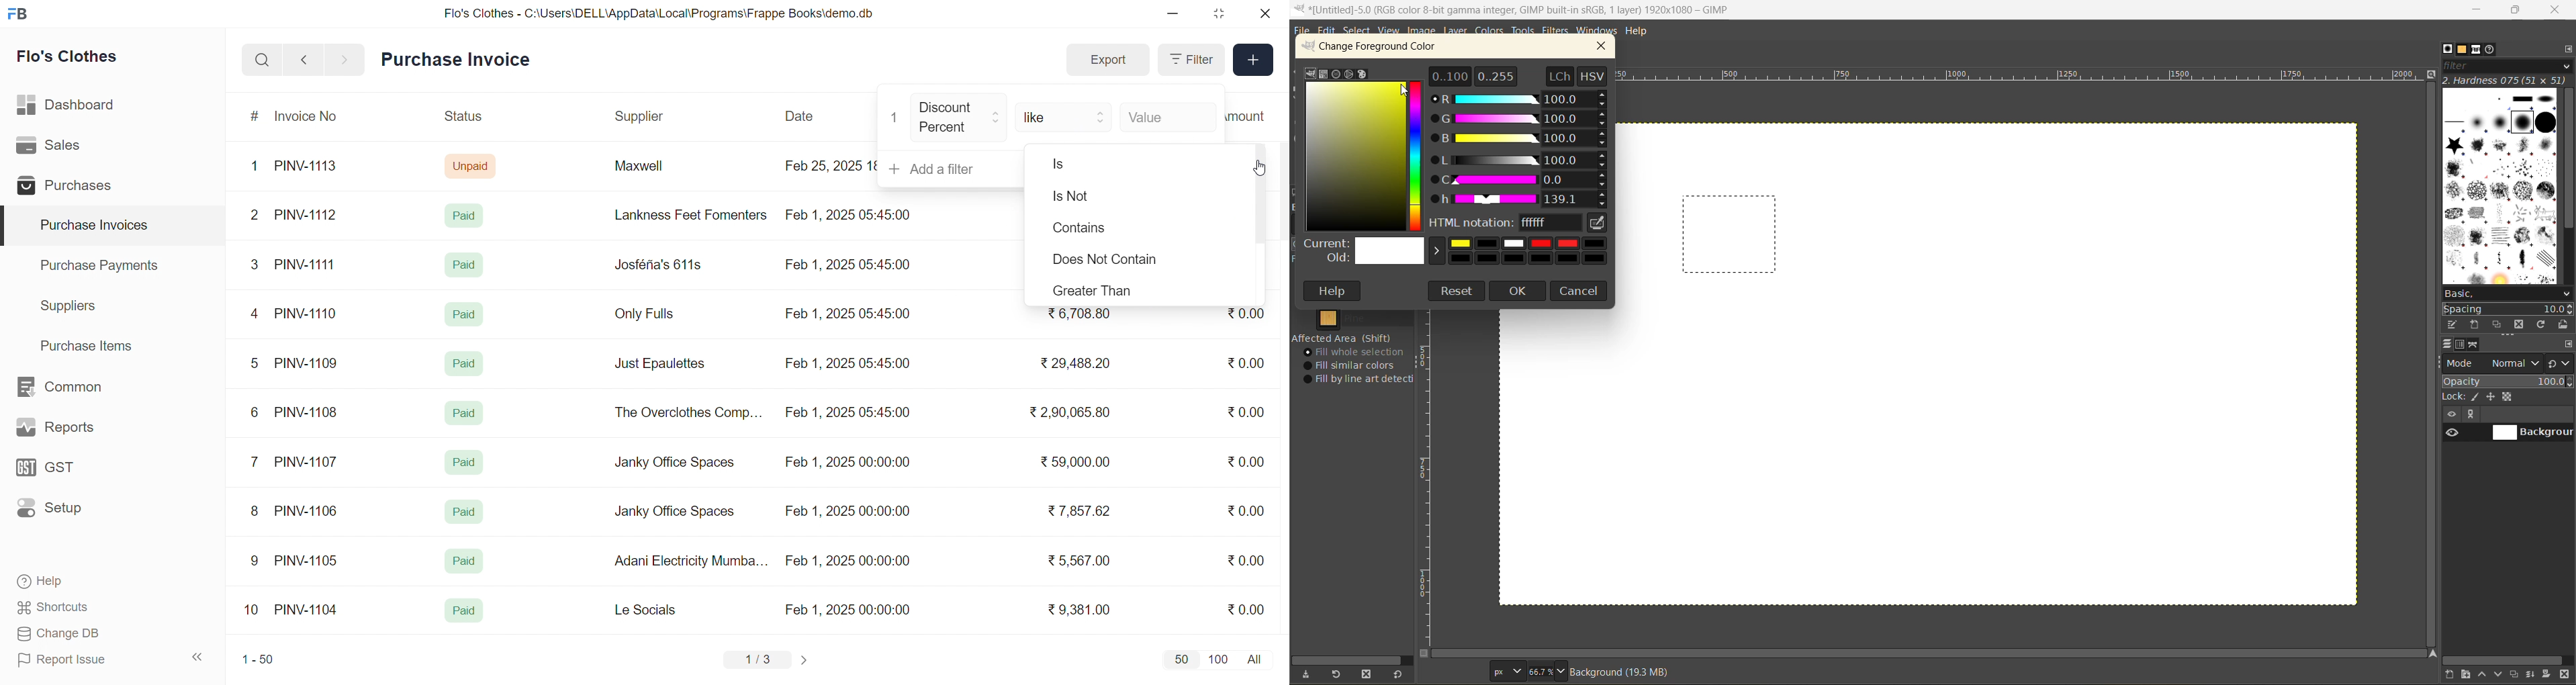 The image size is (2576, 700). What do you see at coordinates (1336, 74) in the screenshot?
I see `watercolor` at bounding box center [1336, 74].